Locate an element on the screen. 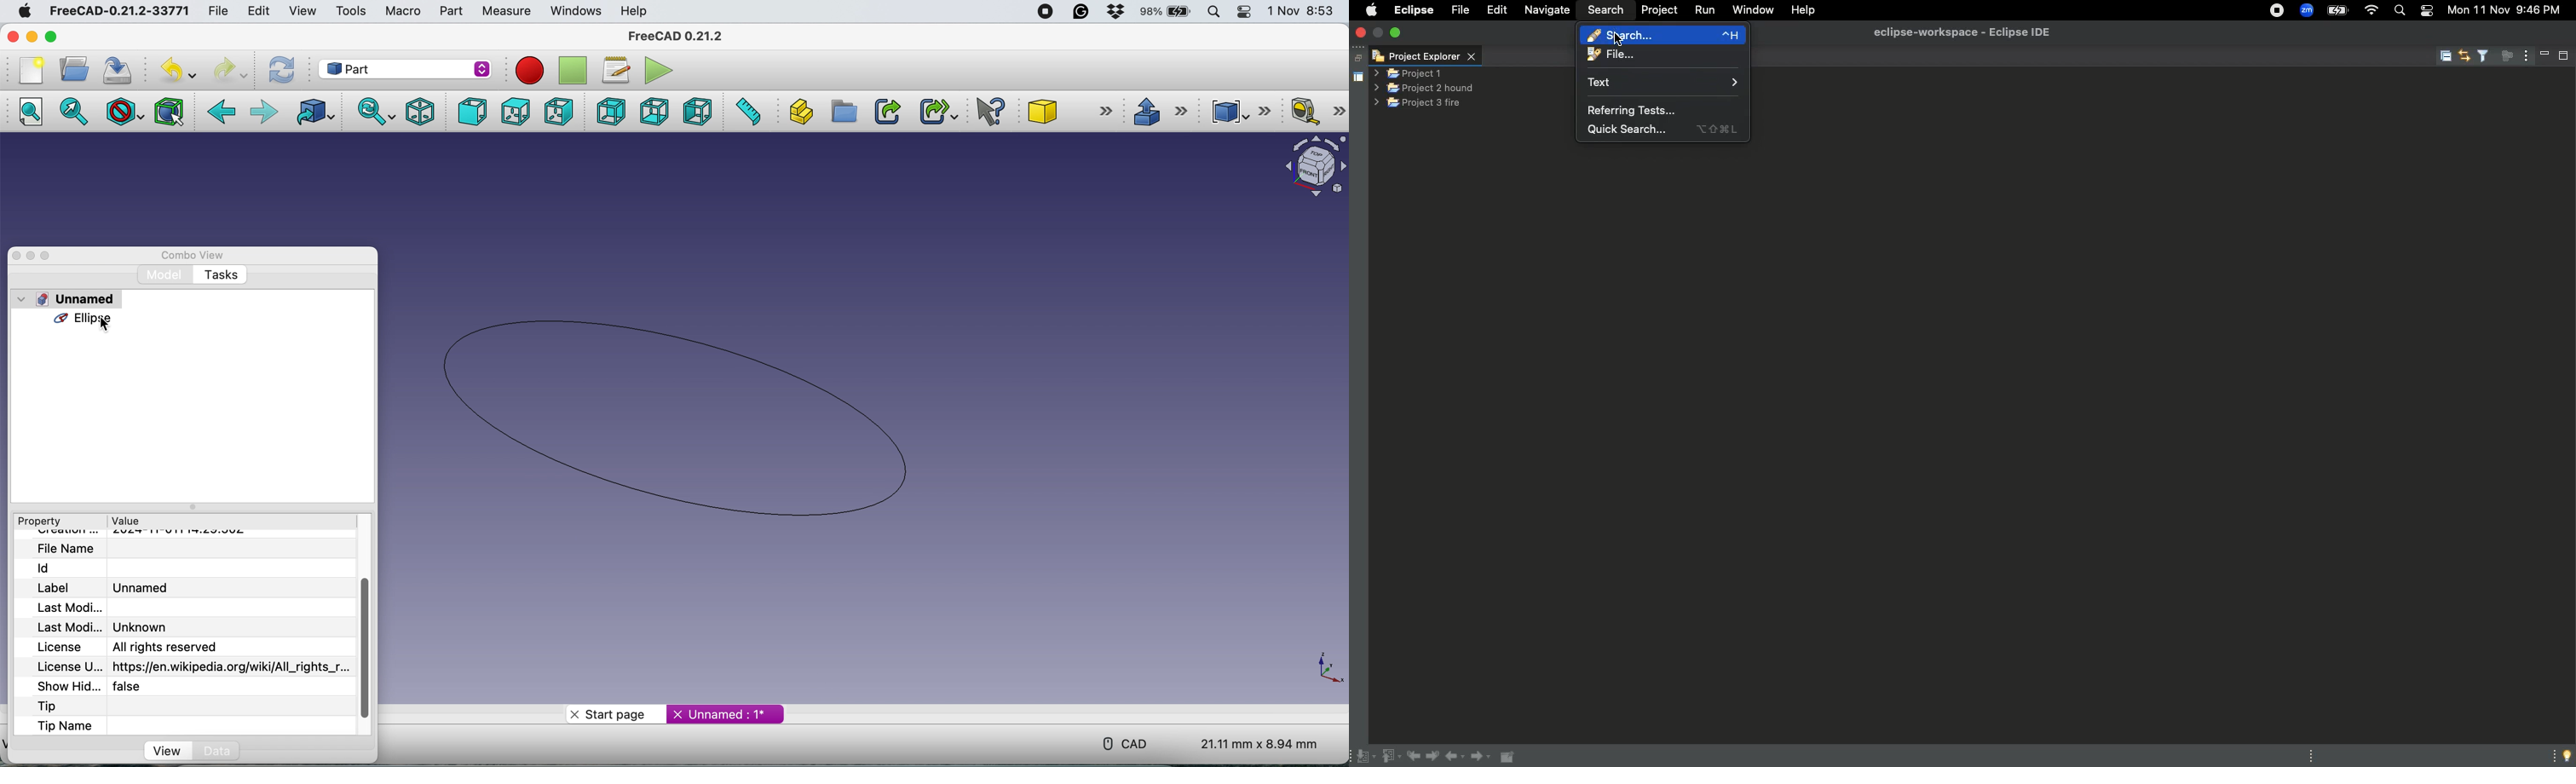 The height and width of the screenshot is (784, 2576). bottom is located at coordinates (653, 113).